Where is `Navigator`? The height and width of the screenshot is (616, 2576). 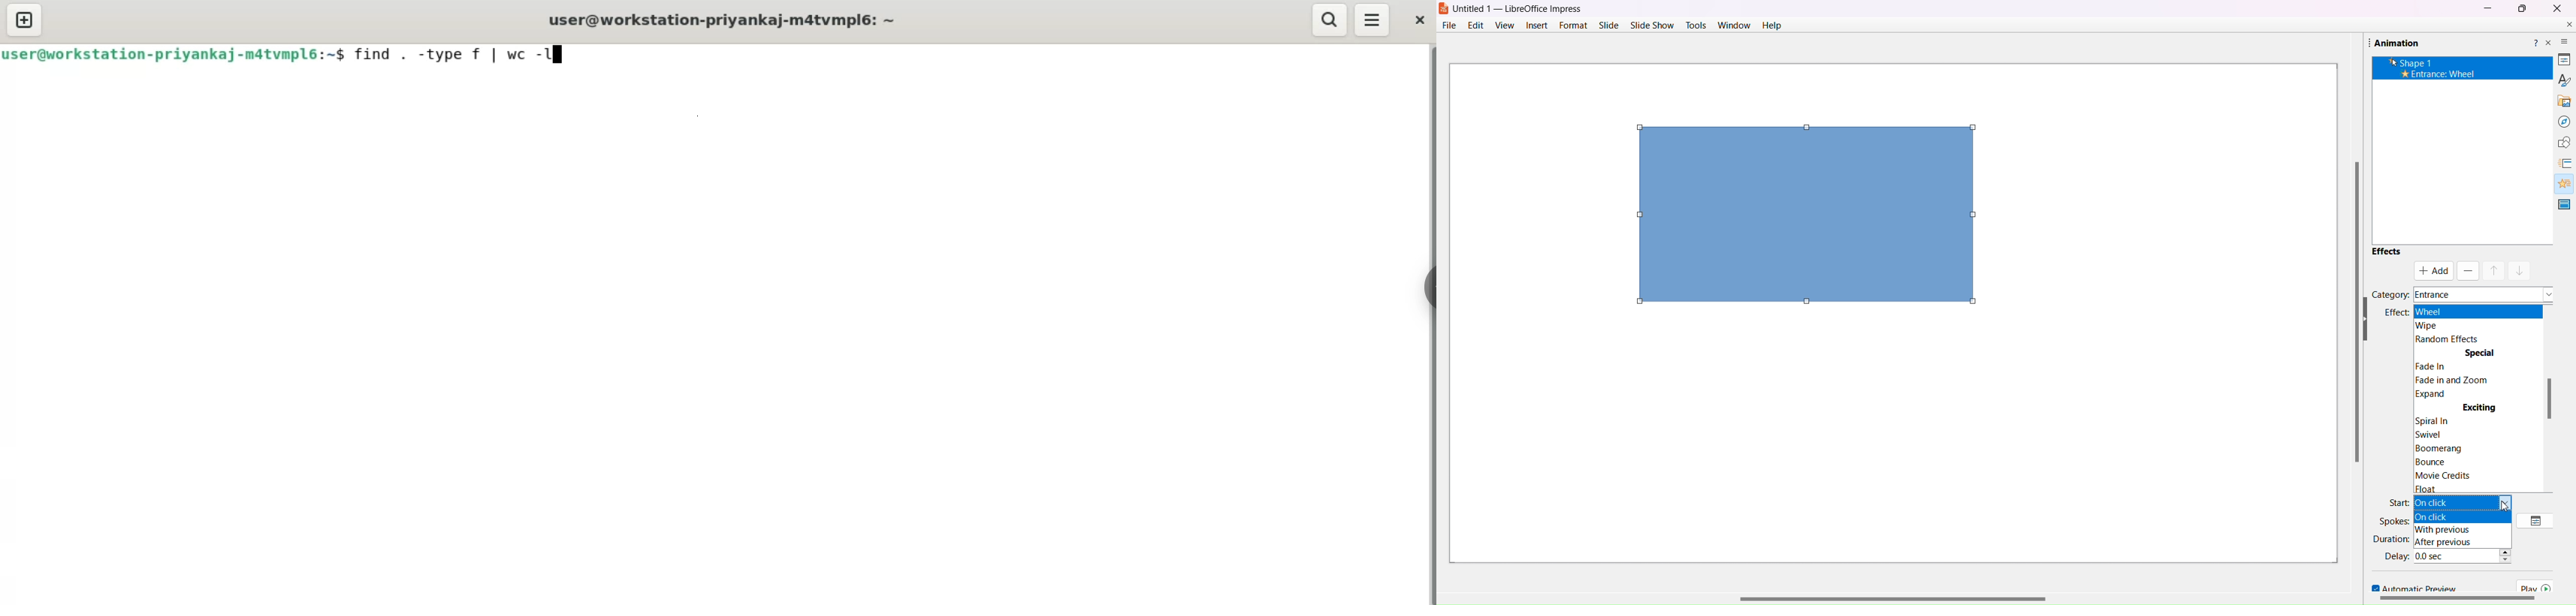 Navigator is located at coordinates (2560, 121).